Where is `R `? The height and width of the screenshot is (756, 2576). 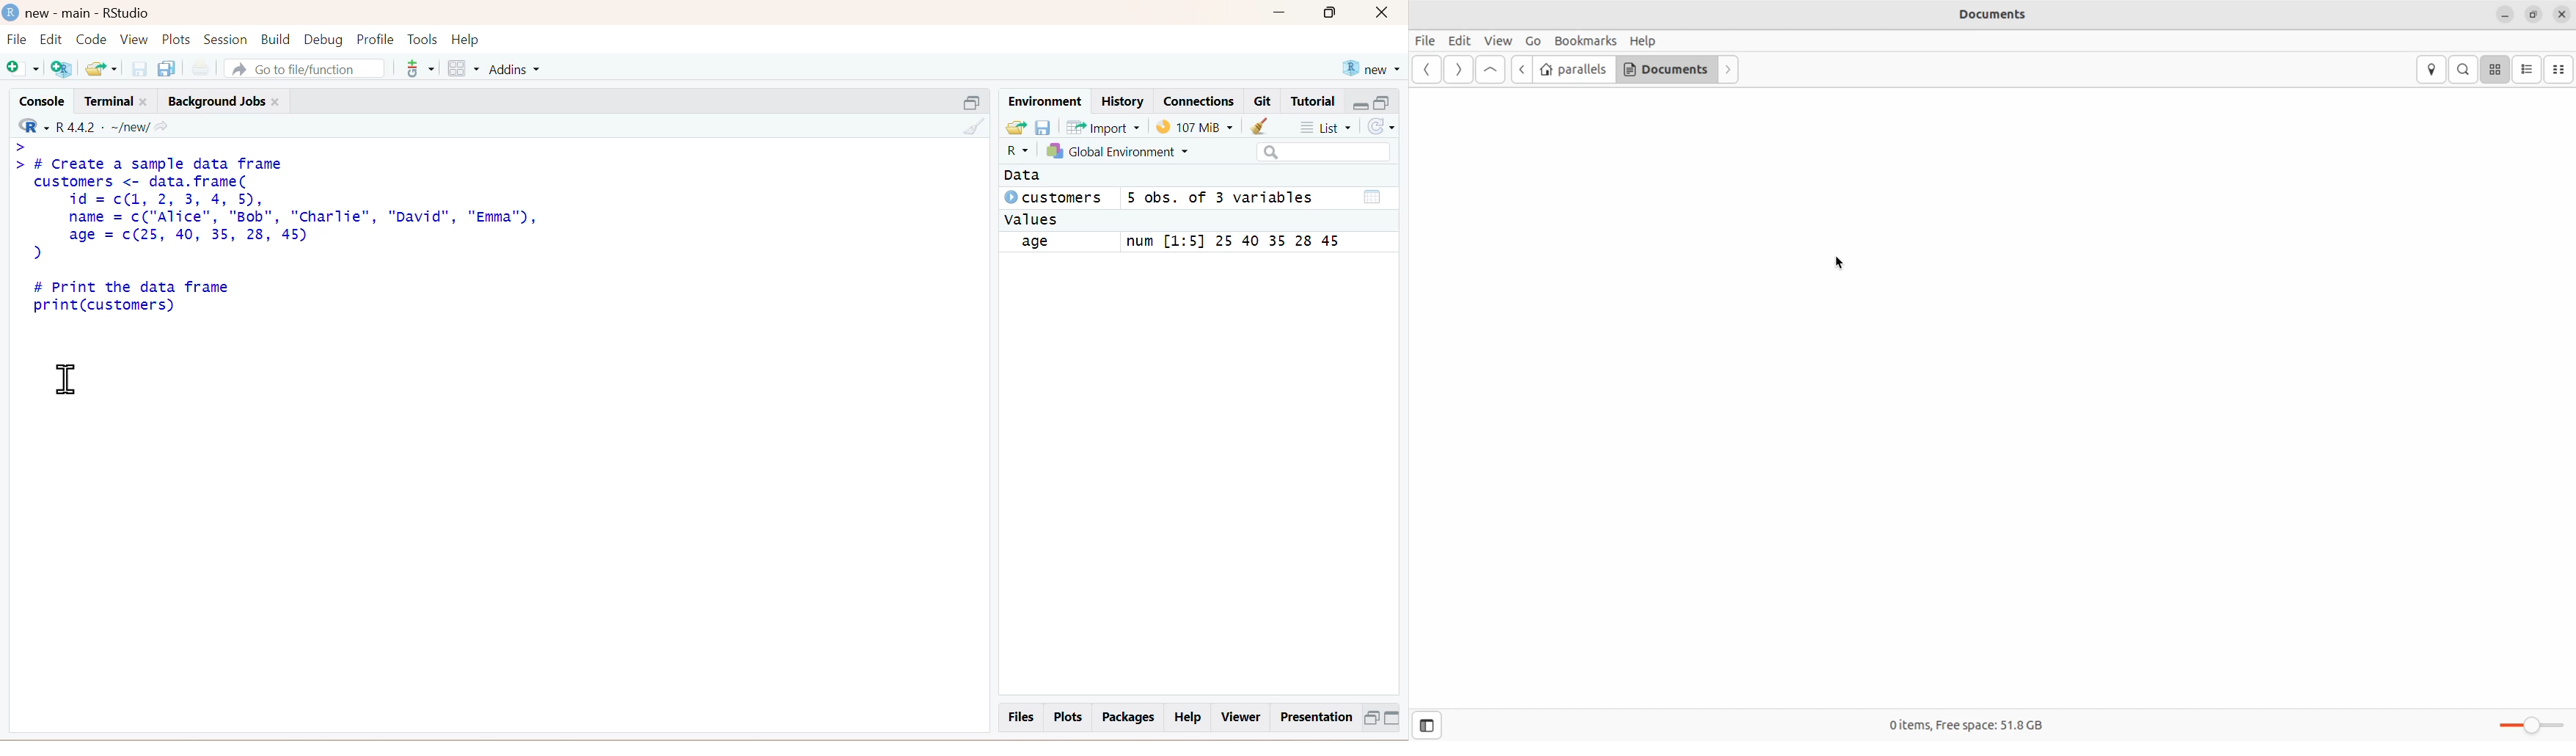 R  is located at coordinates (1011, 153).